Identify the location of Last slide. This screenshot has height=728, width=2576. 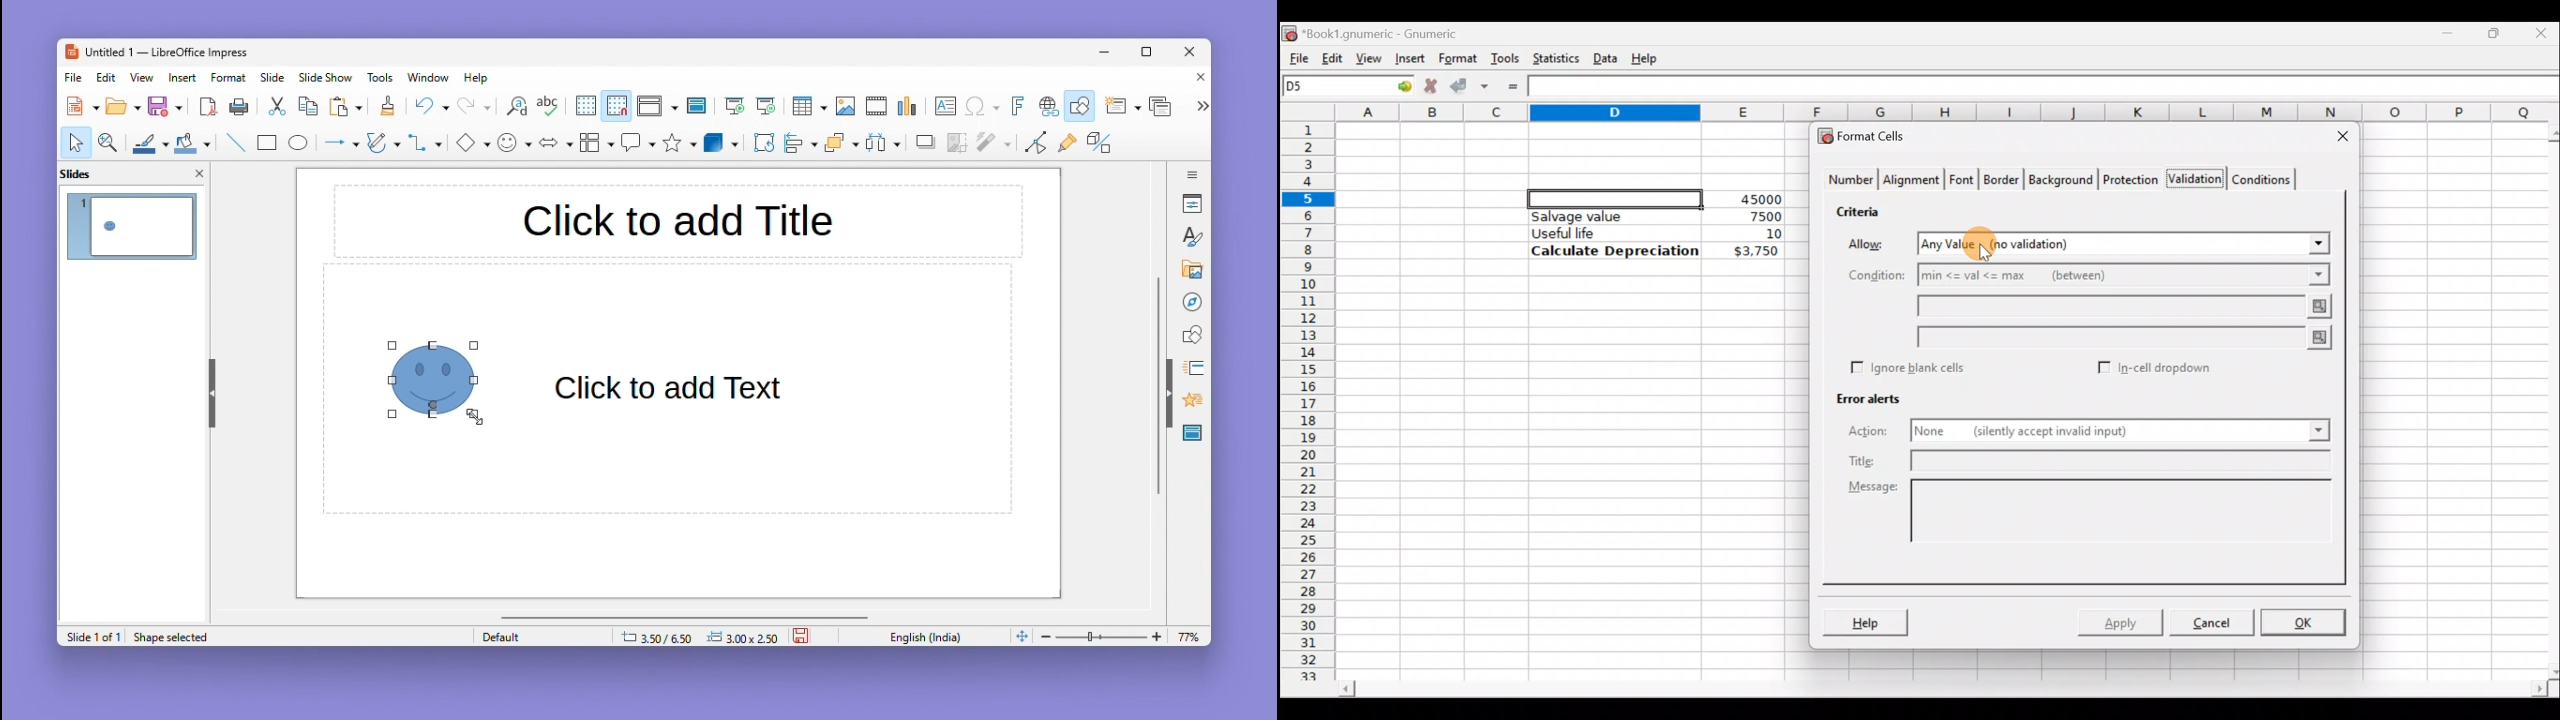
(766, 106).